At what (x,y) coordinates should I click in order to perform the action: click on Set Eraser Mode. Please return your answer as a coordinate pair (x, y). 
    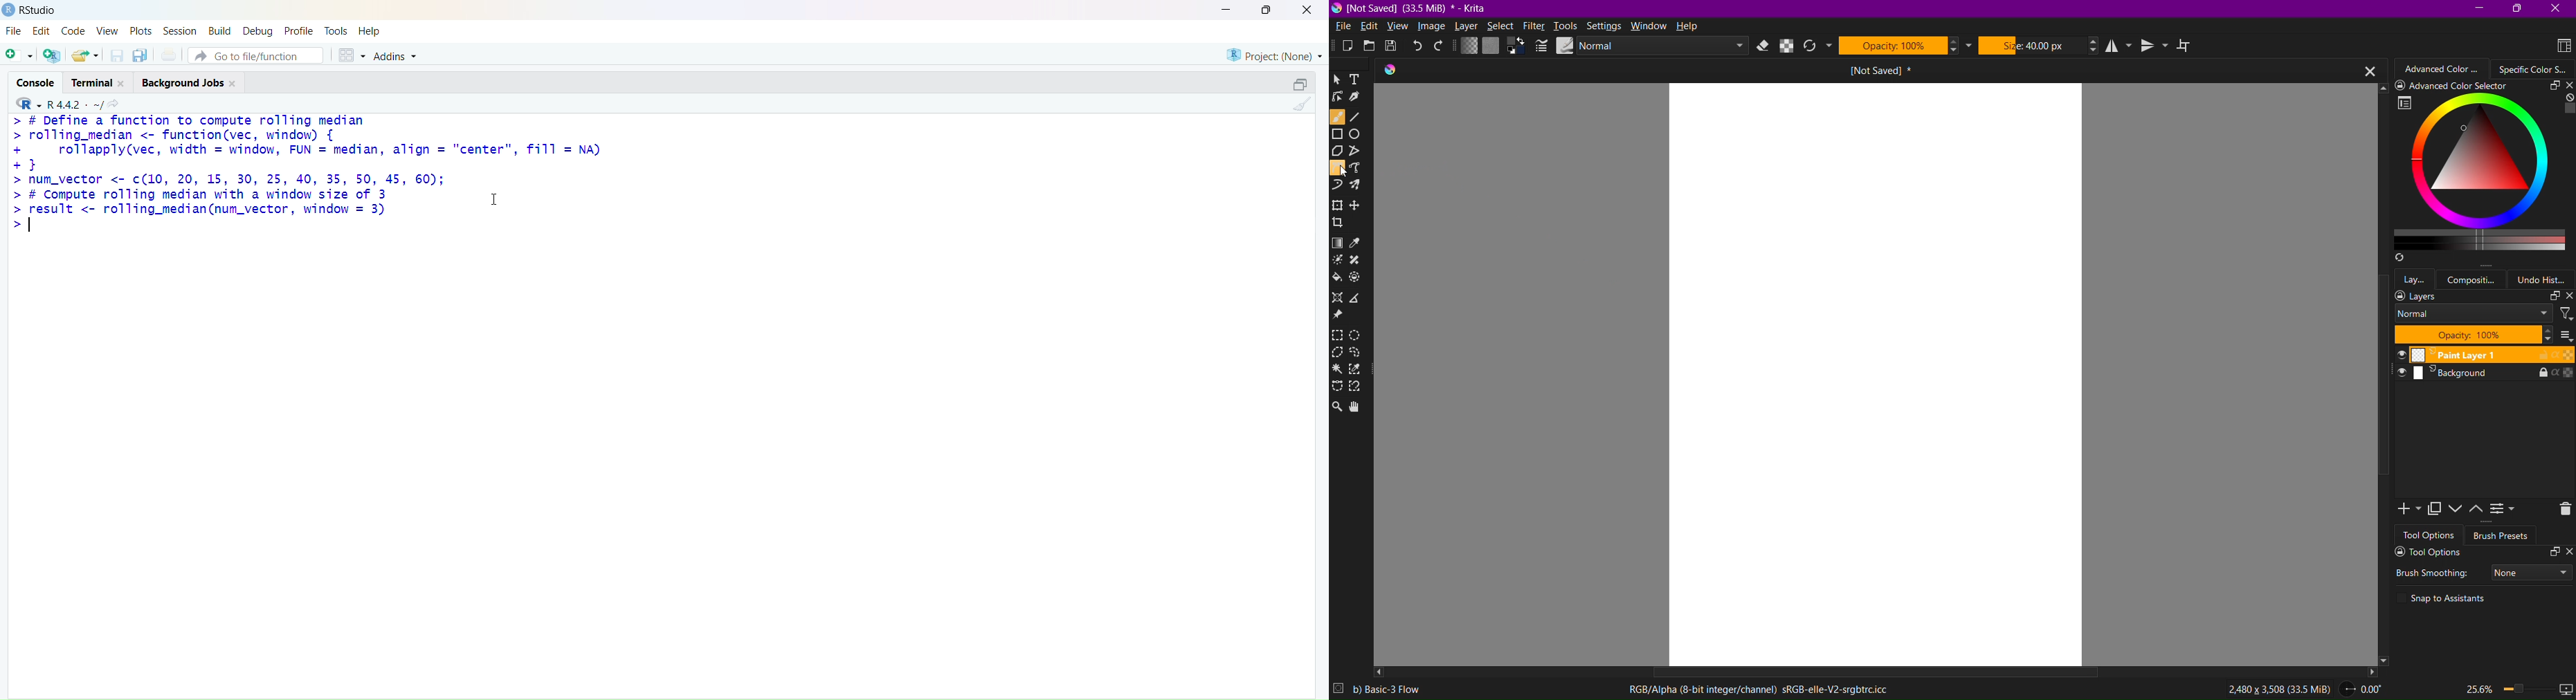
    Looking at the image, I should click on (1764, 46).